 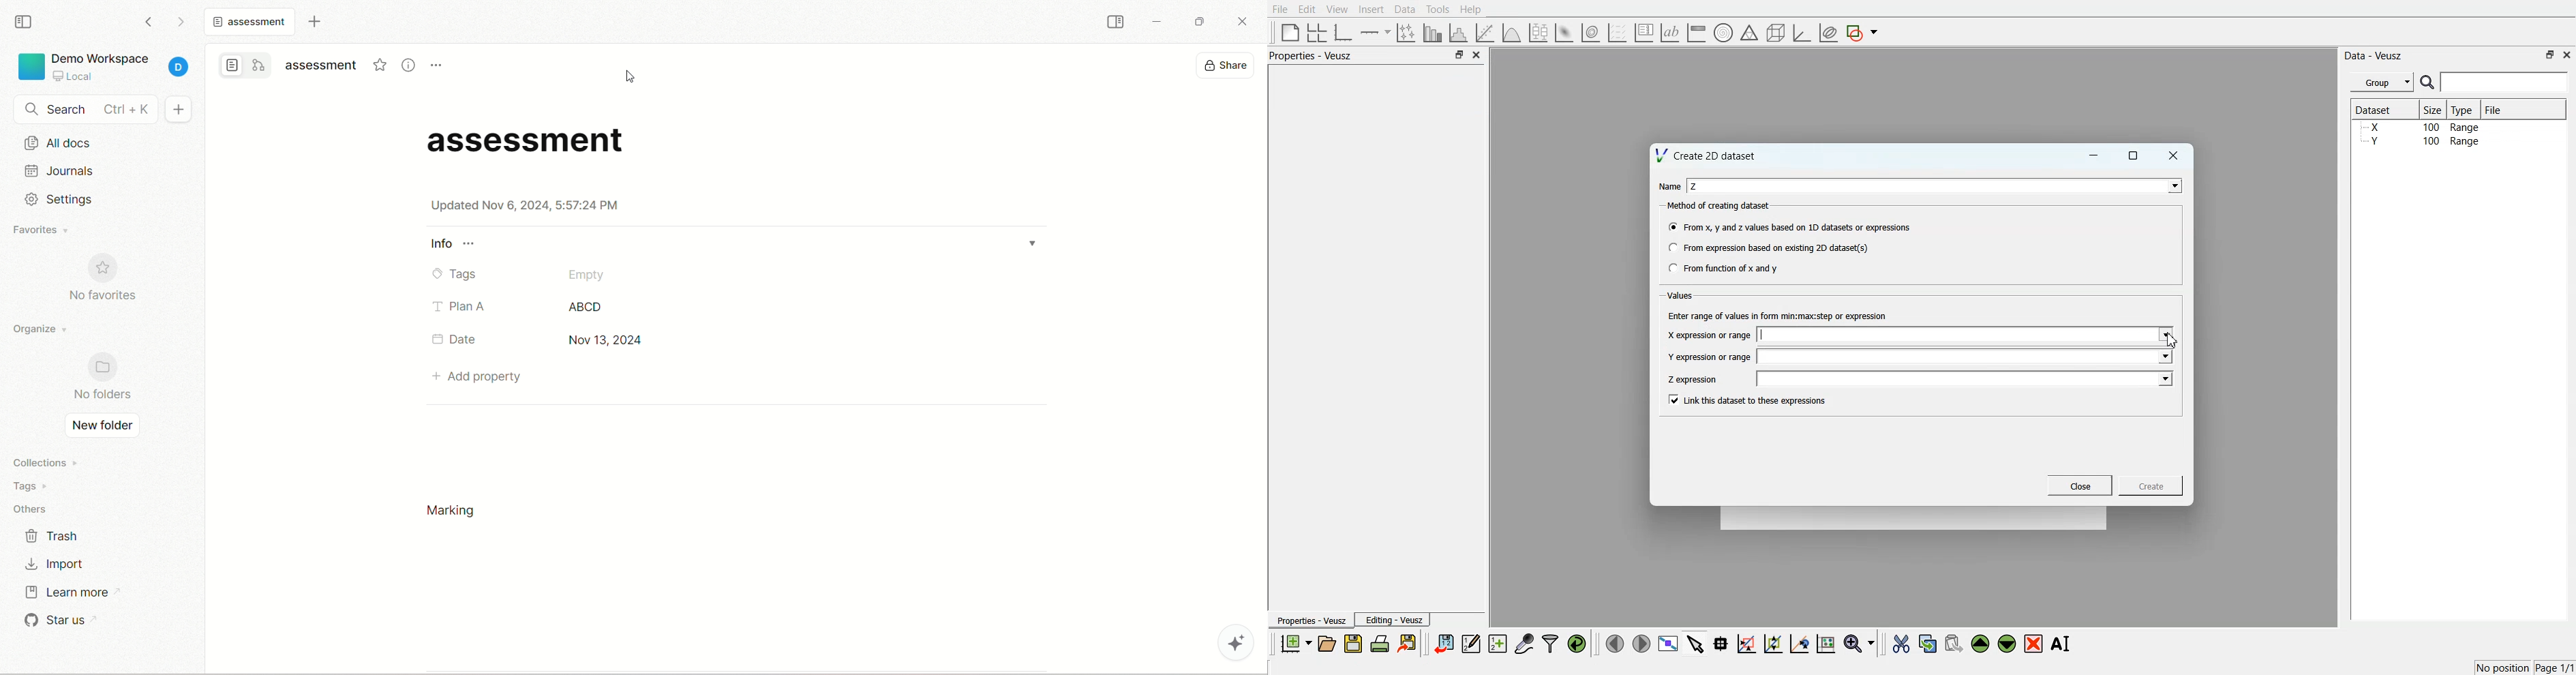 I want to click on logo, so click(x=30, y=67).